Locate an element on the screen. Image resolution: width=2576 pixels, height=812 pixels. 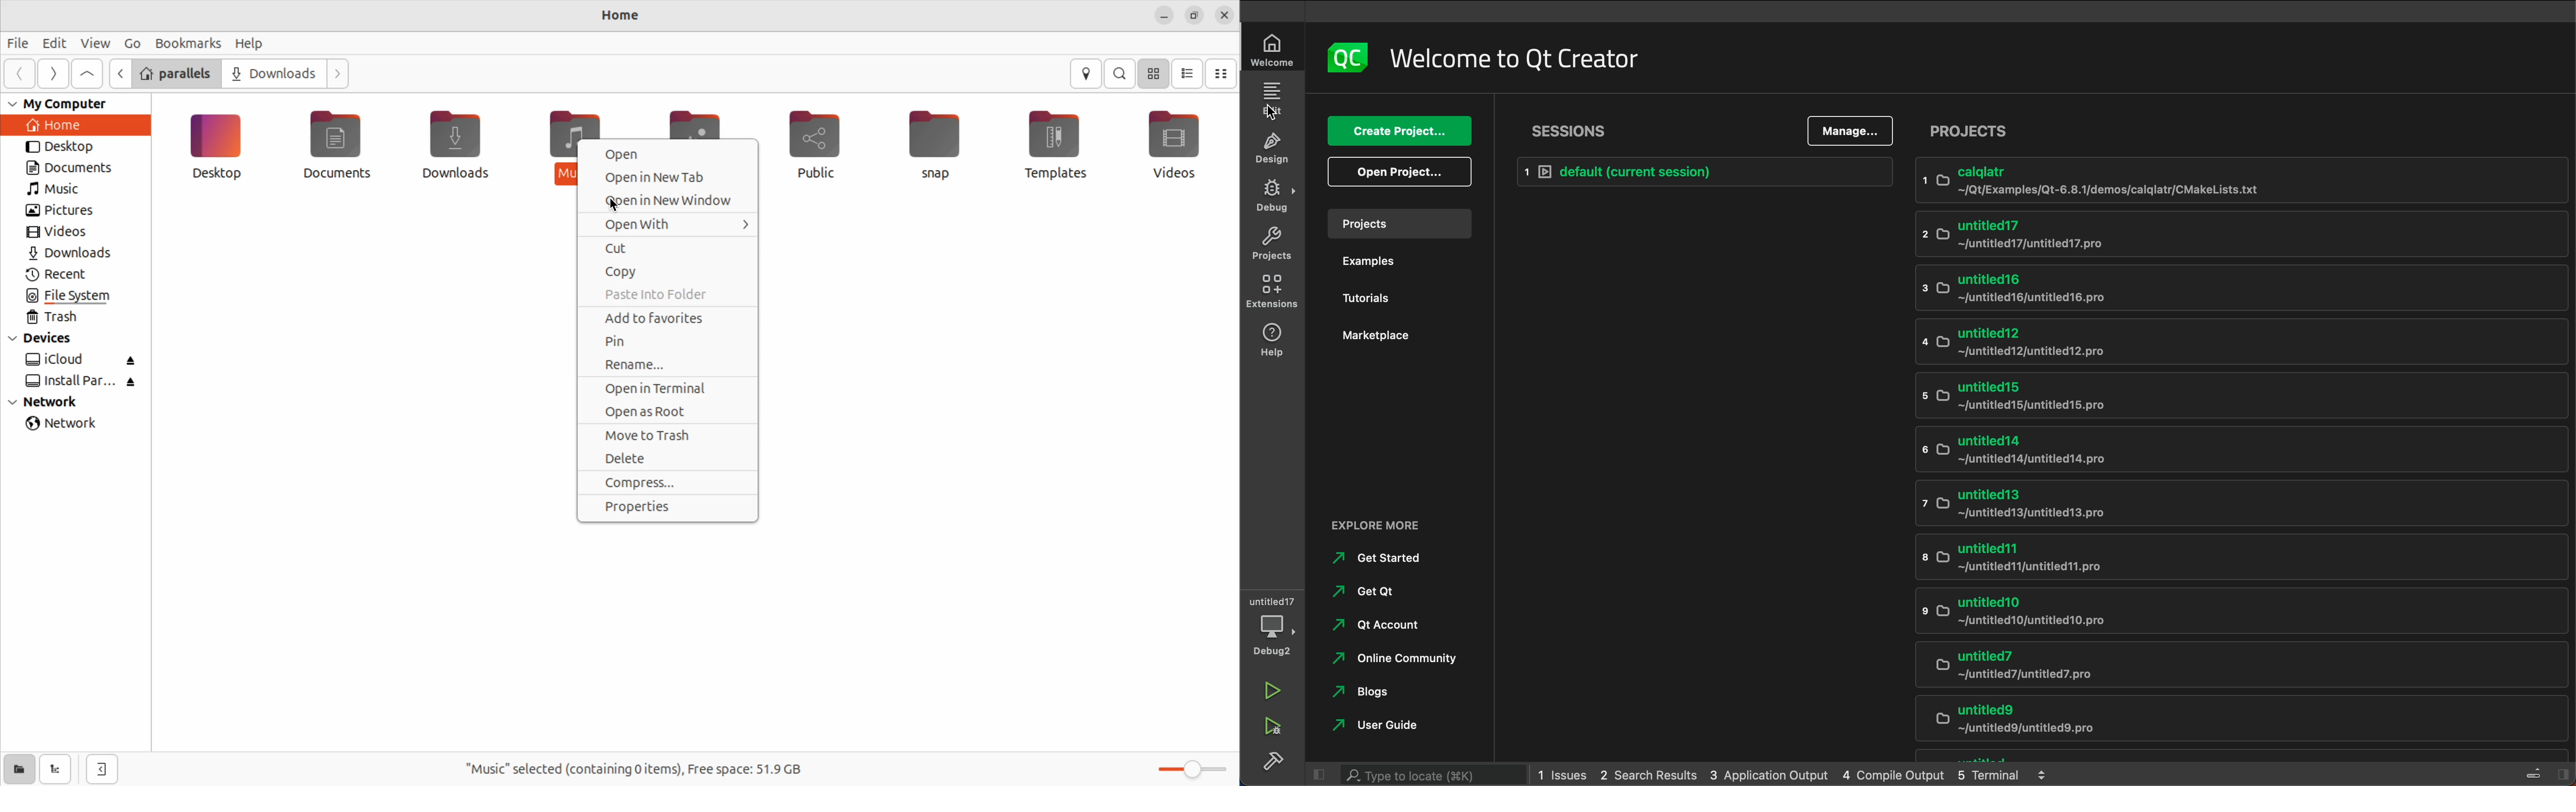
Pictures is located at coordinates (700, 119).